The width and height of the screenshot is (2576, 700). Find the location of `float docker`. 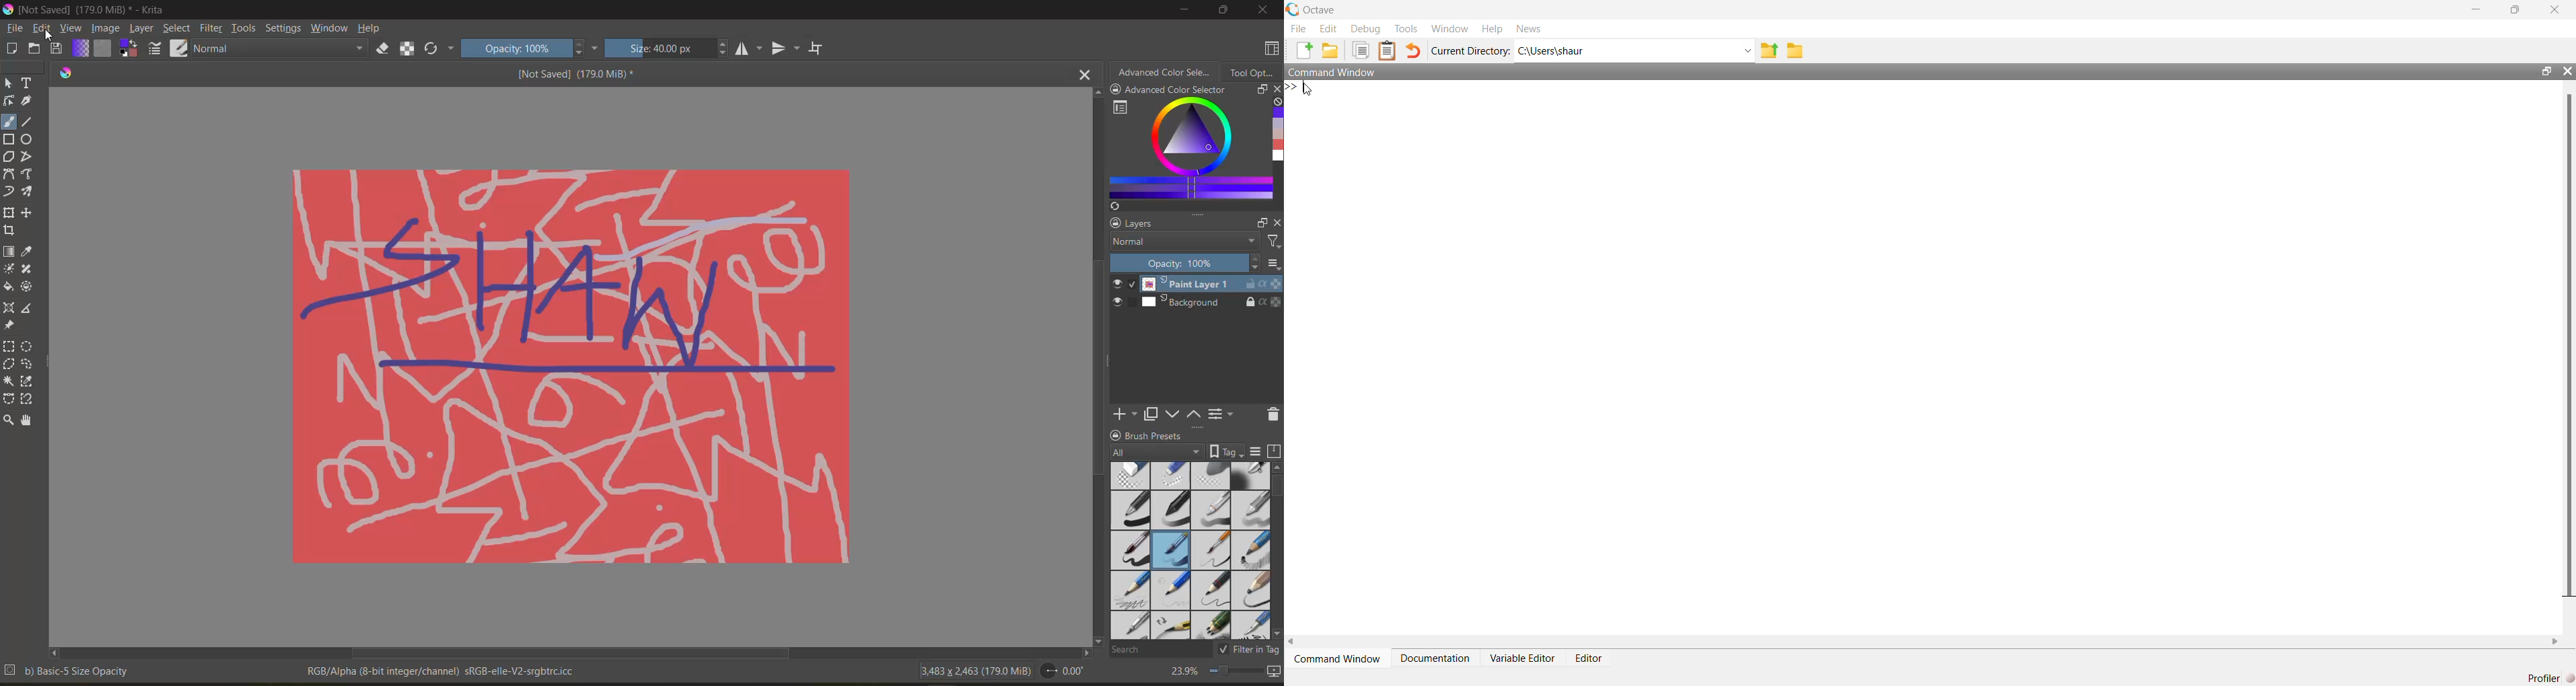

float docker is located at coordinates (1260, 221).